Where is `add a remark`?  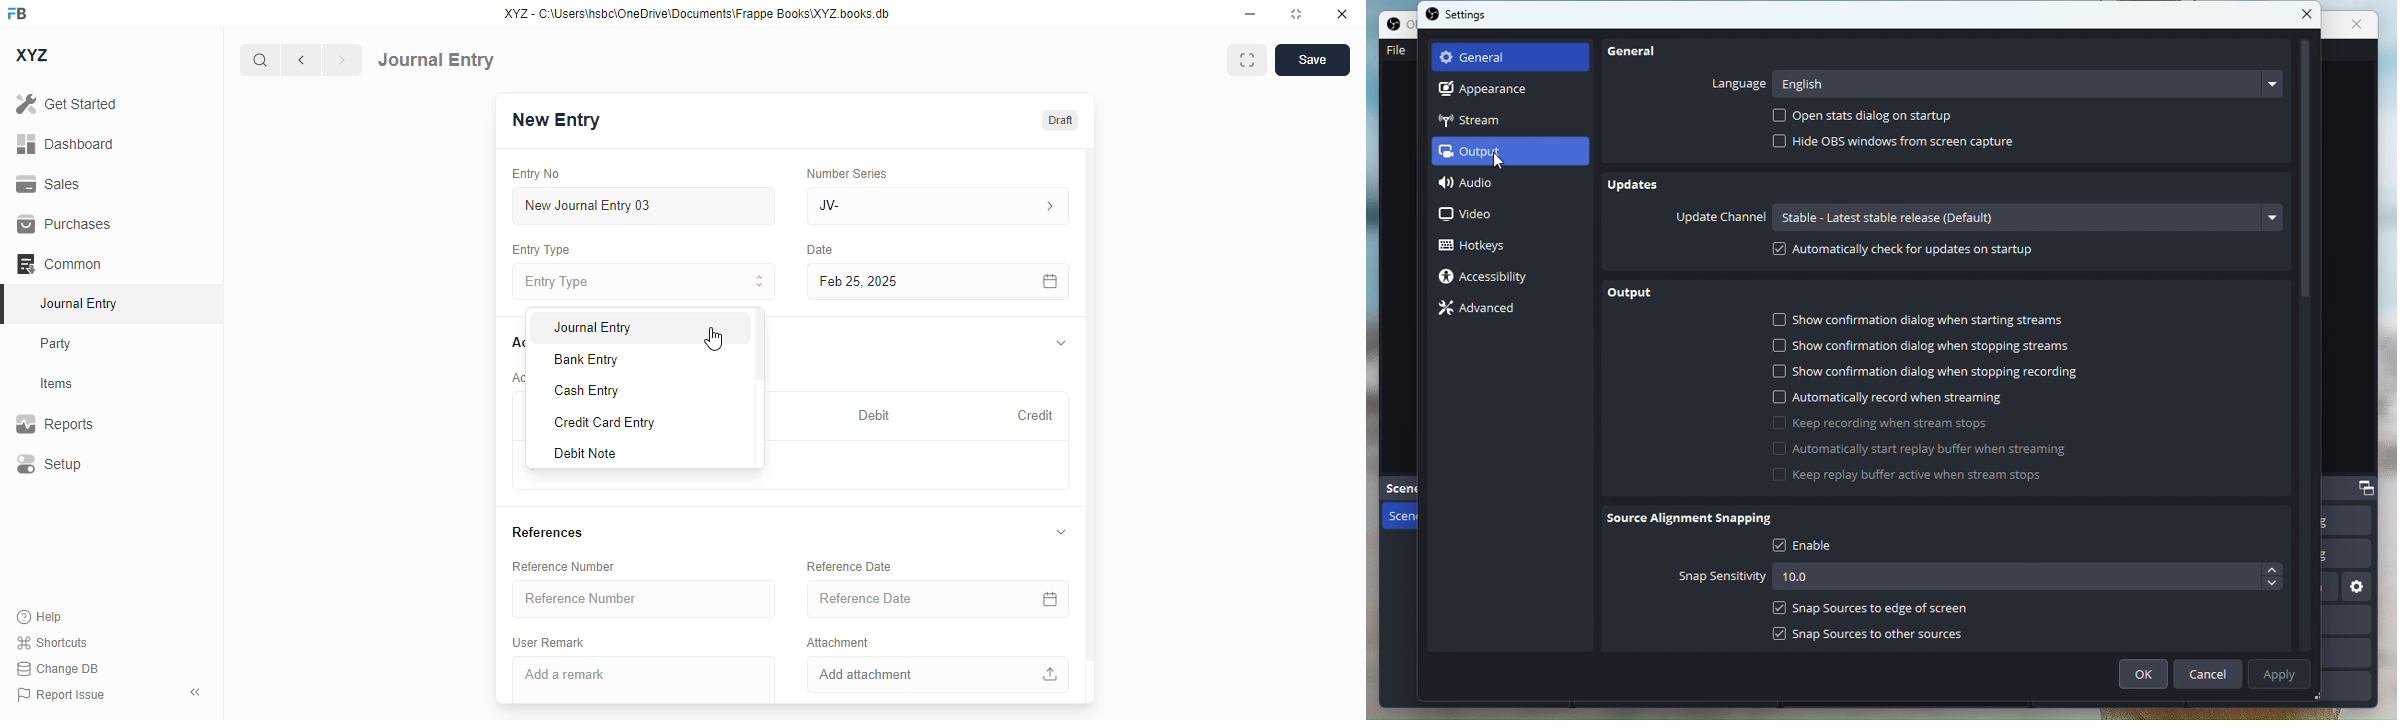 add a remark is located at coordinates (644, 680).